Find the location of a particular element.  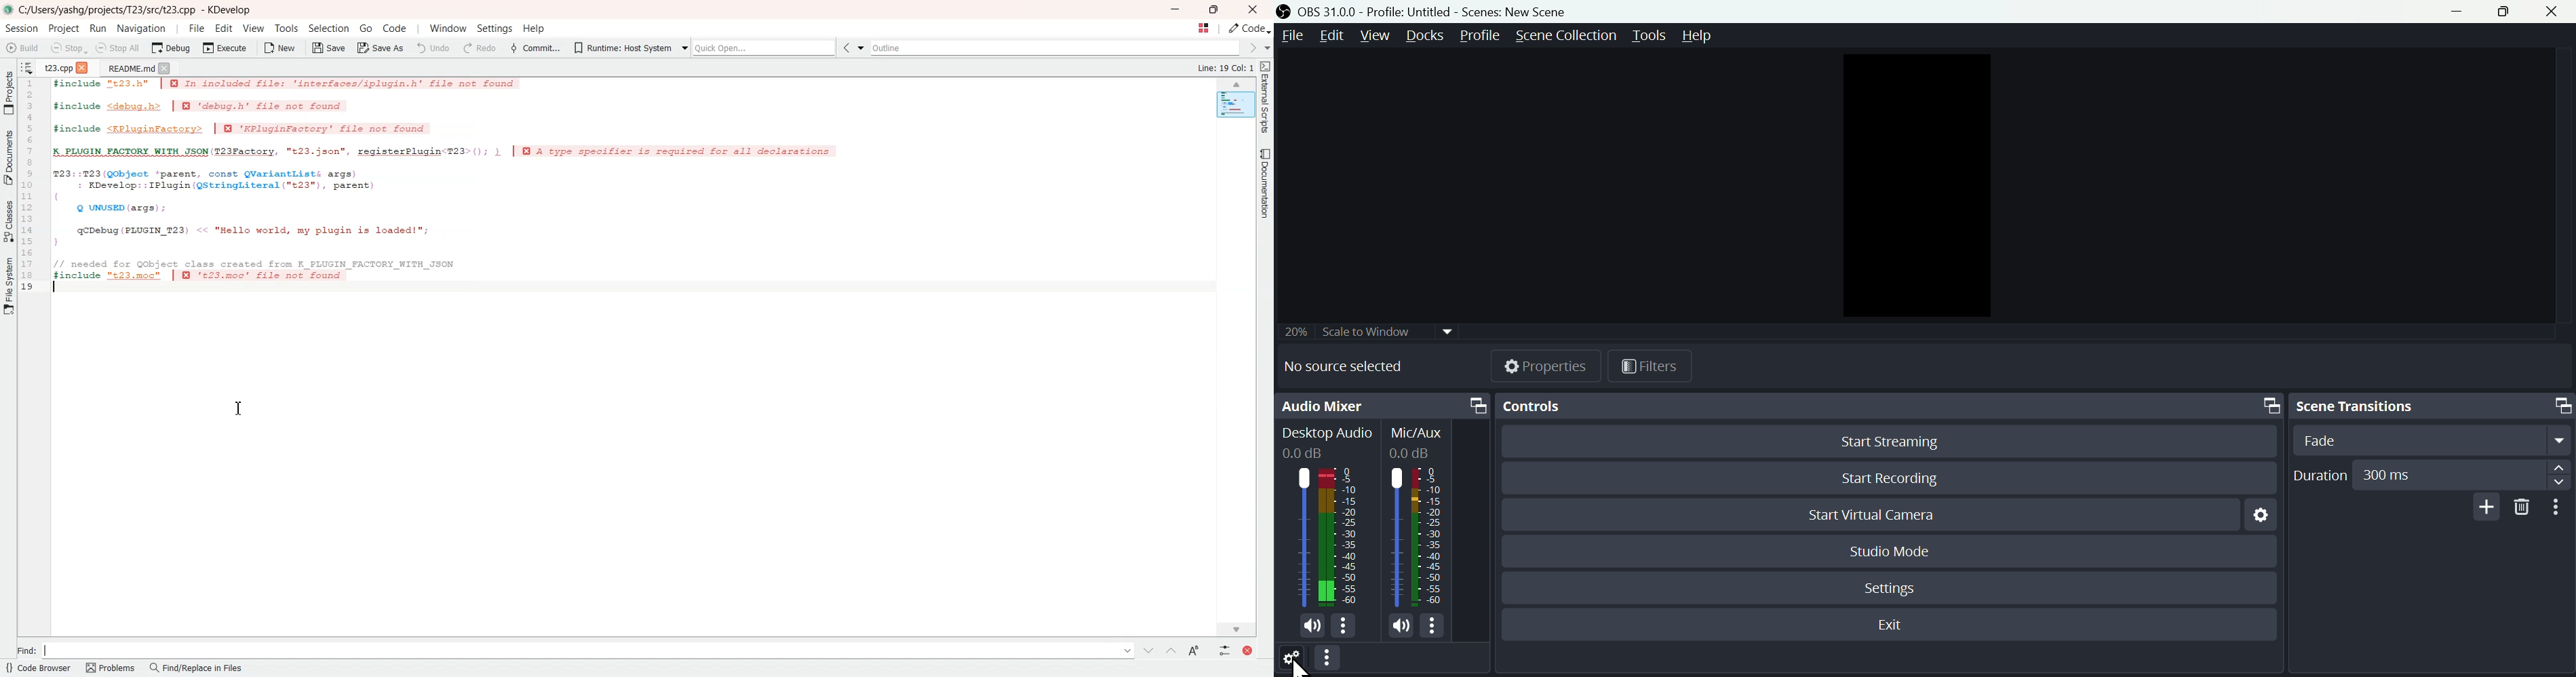

 is located at coordinates (1652, 366).